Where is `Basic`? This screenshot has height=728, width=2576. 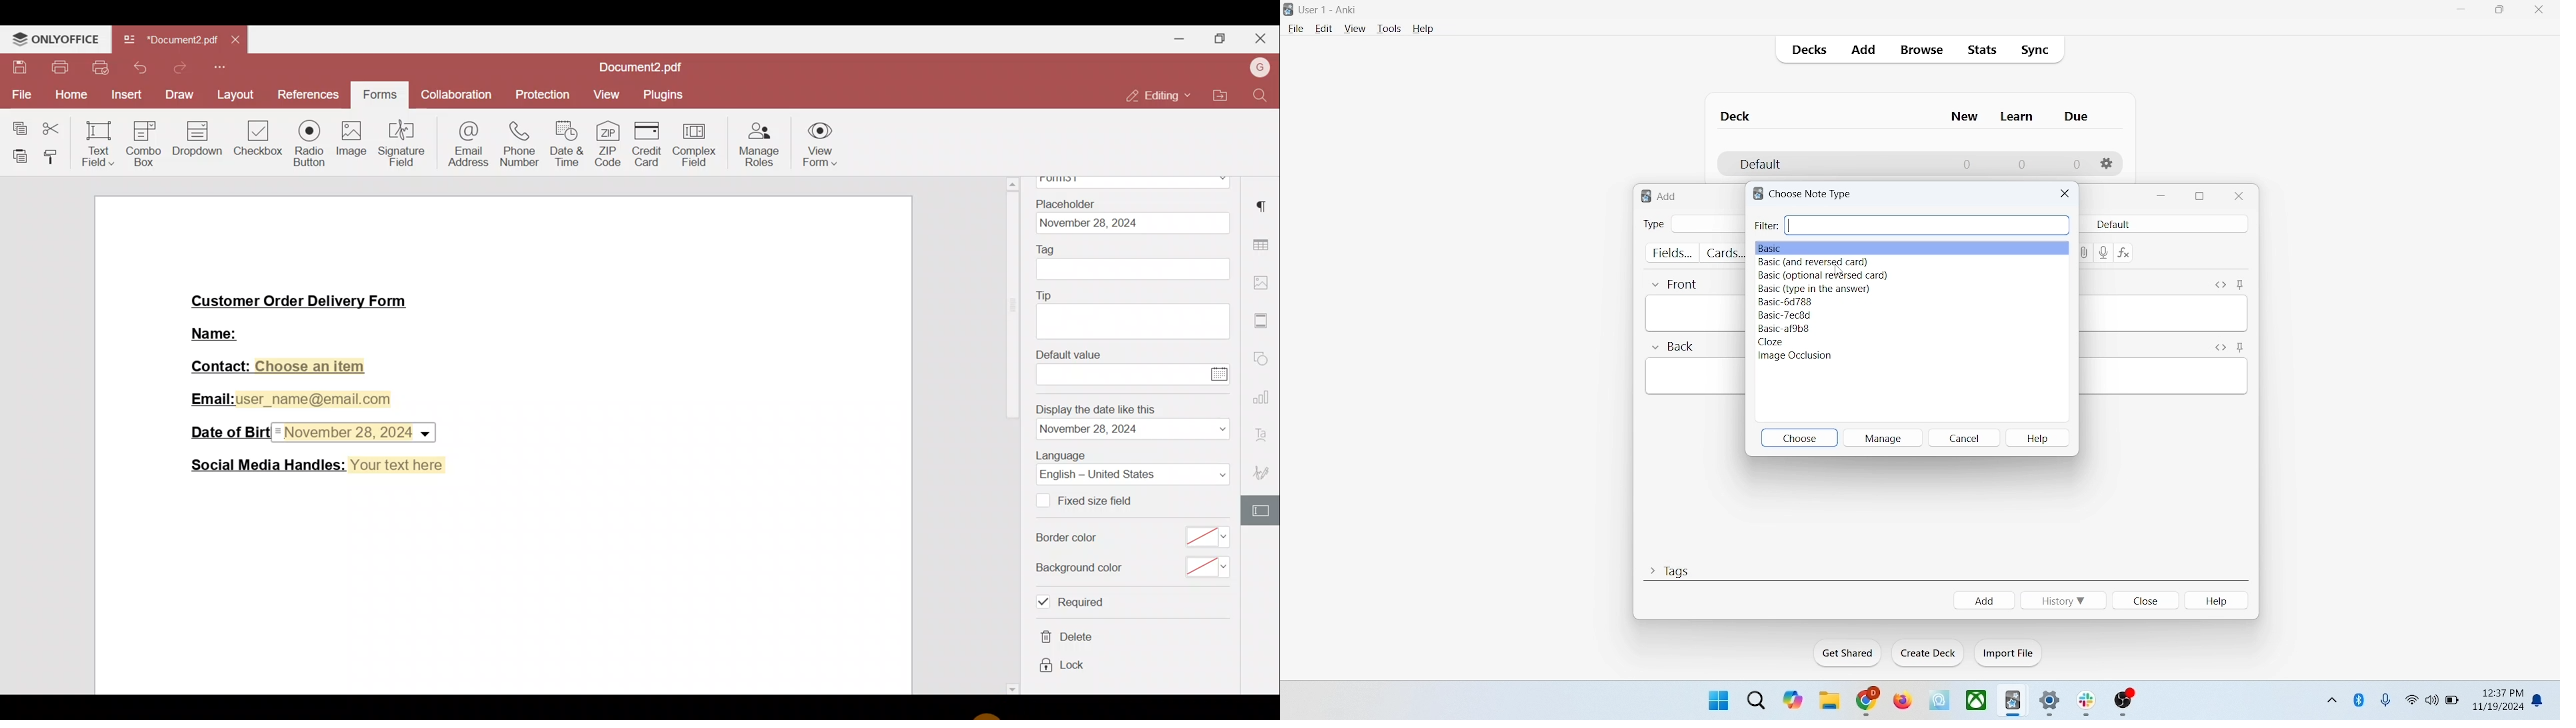 Basic is located at coordinates (1911, 247).